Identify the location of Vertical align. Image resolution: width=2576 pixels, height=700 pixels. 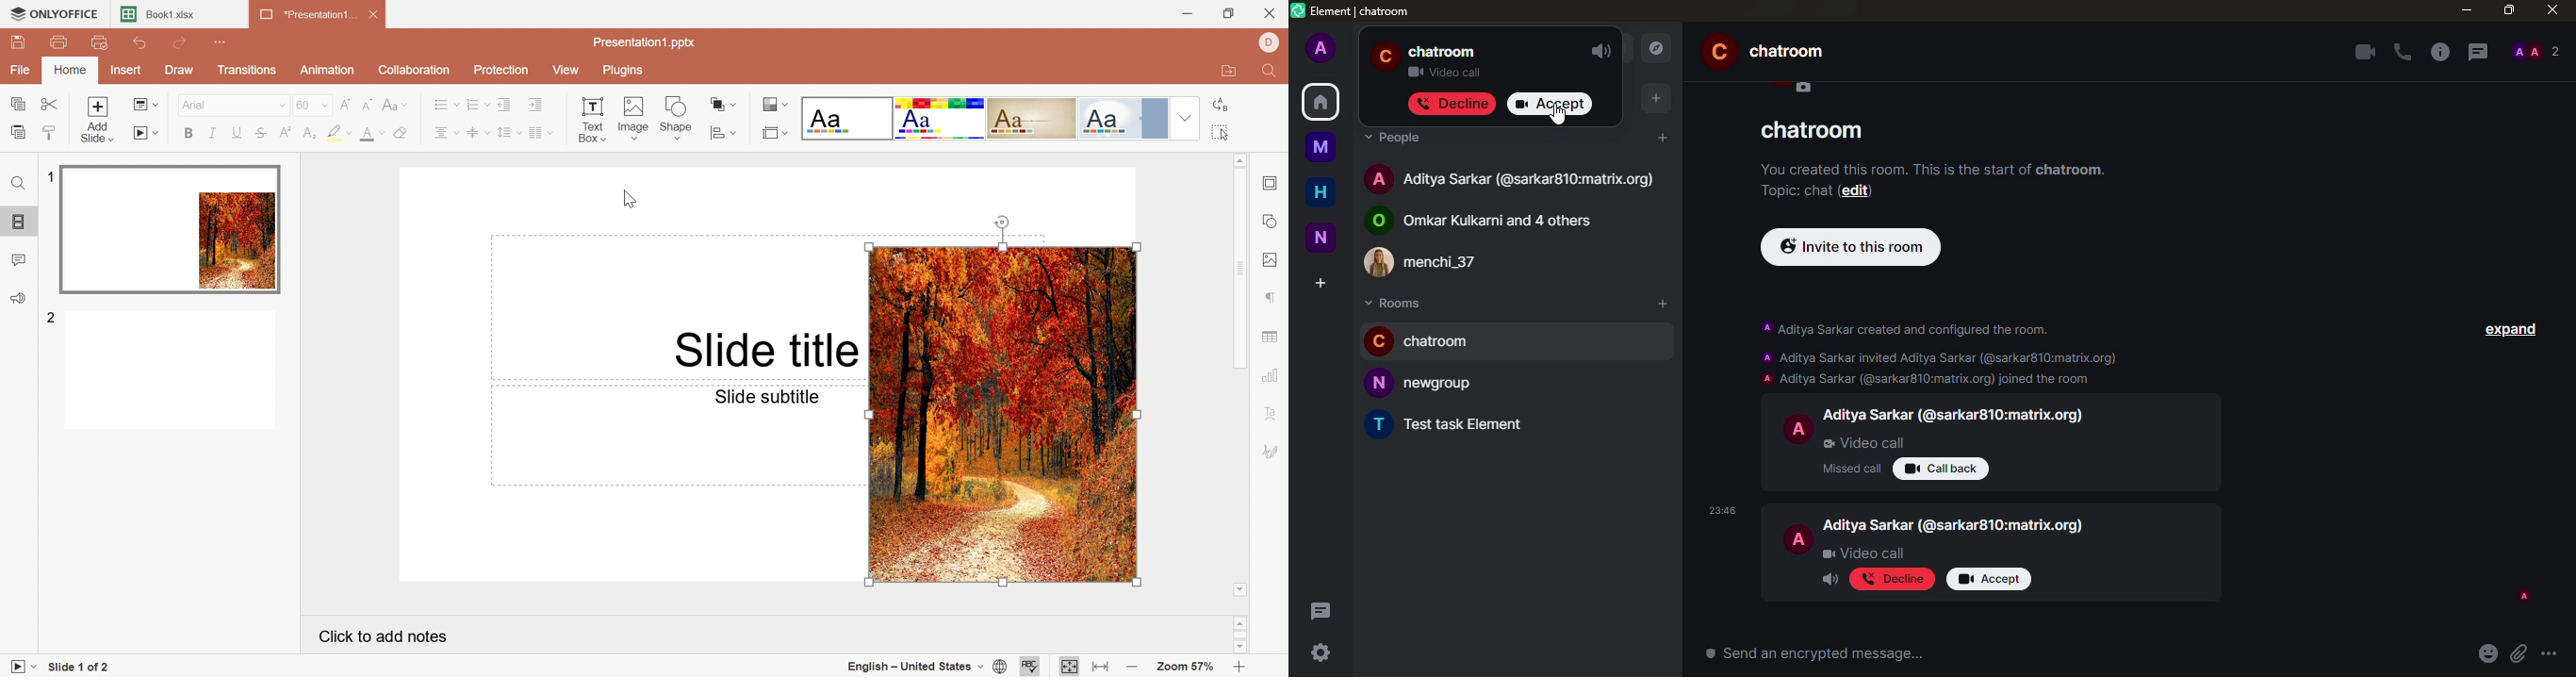
(475, 133).